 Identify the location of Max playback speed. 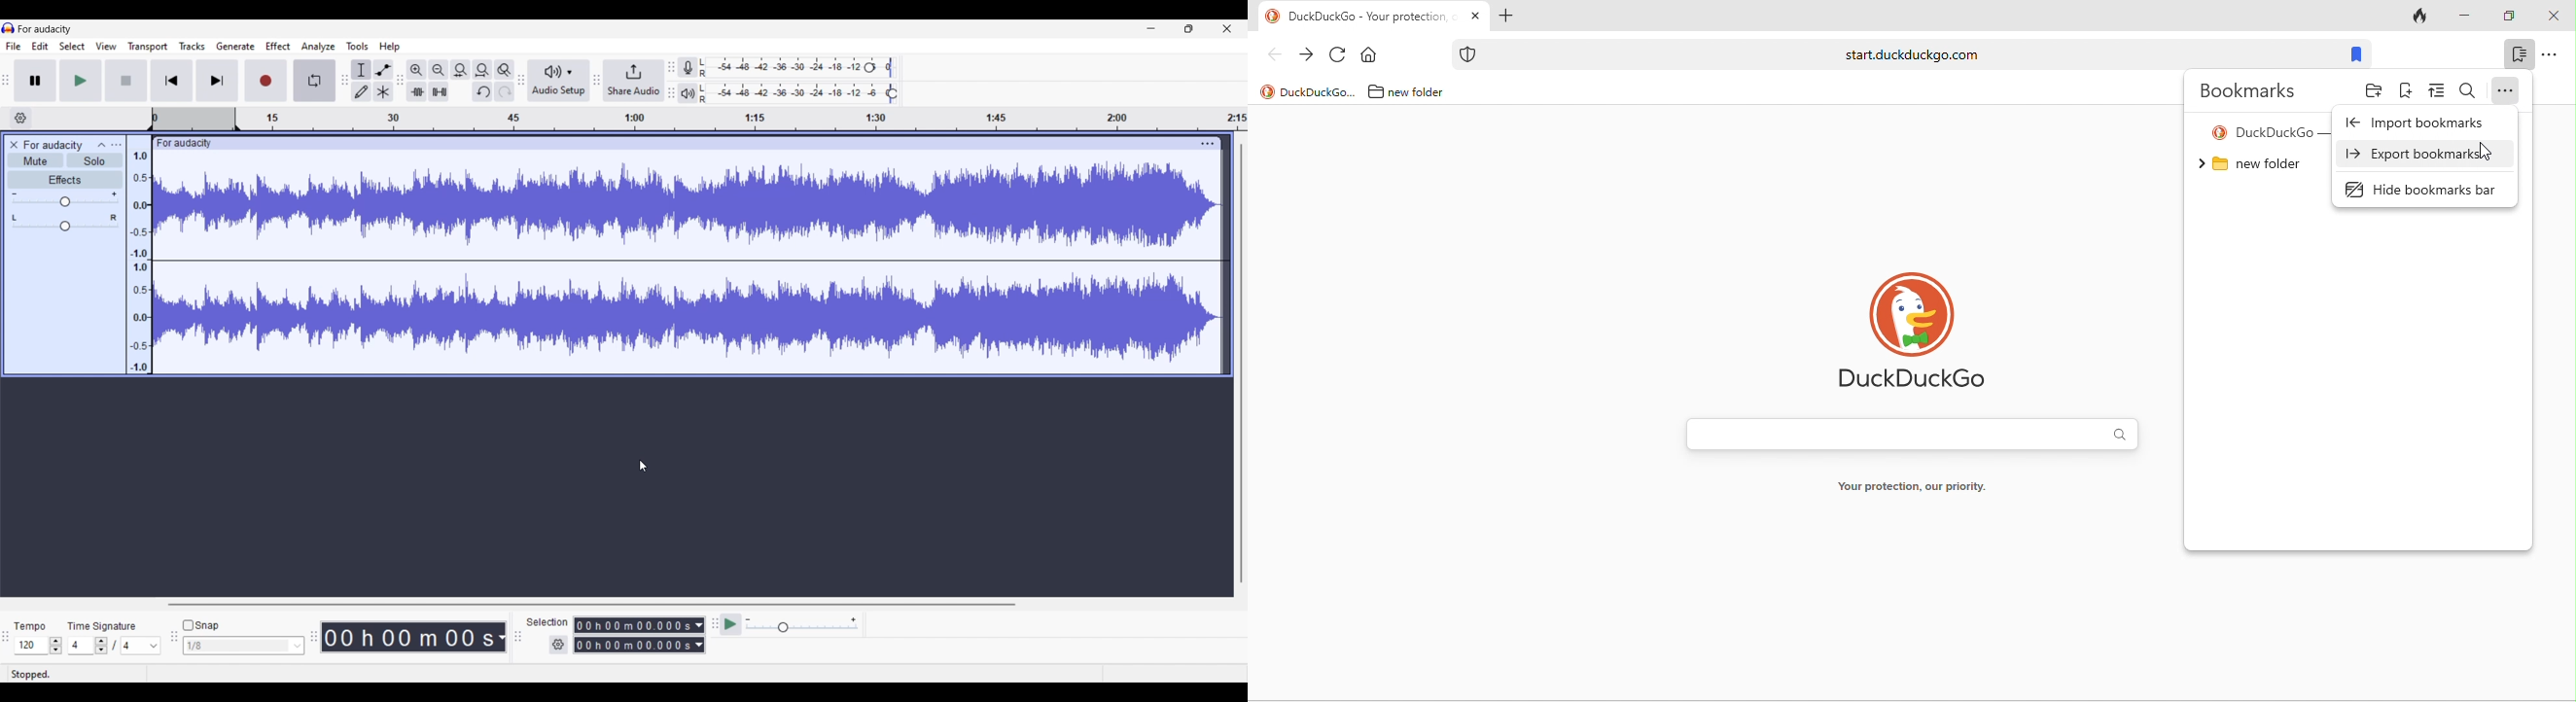
(854, 620).